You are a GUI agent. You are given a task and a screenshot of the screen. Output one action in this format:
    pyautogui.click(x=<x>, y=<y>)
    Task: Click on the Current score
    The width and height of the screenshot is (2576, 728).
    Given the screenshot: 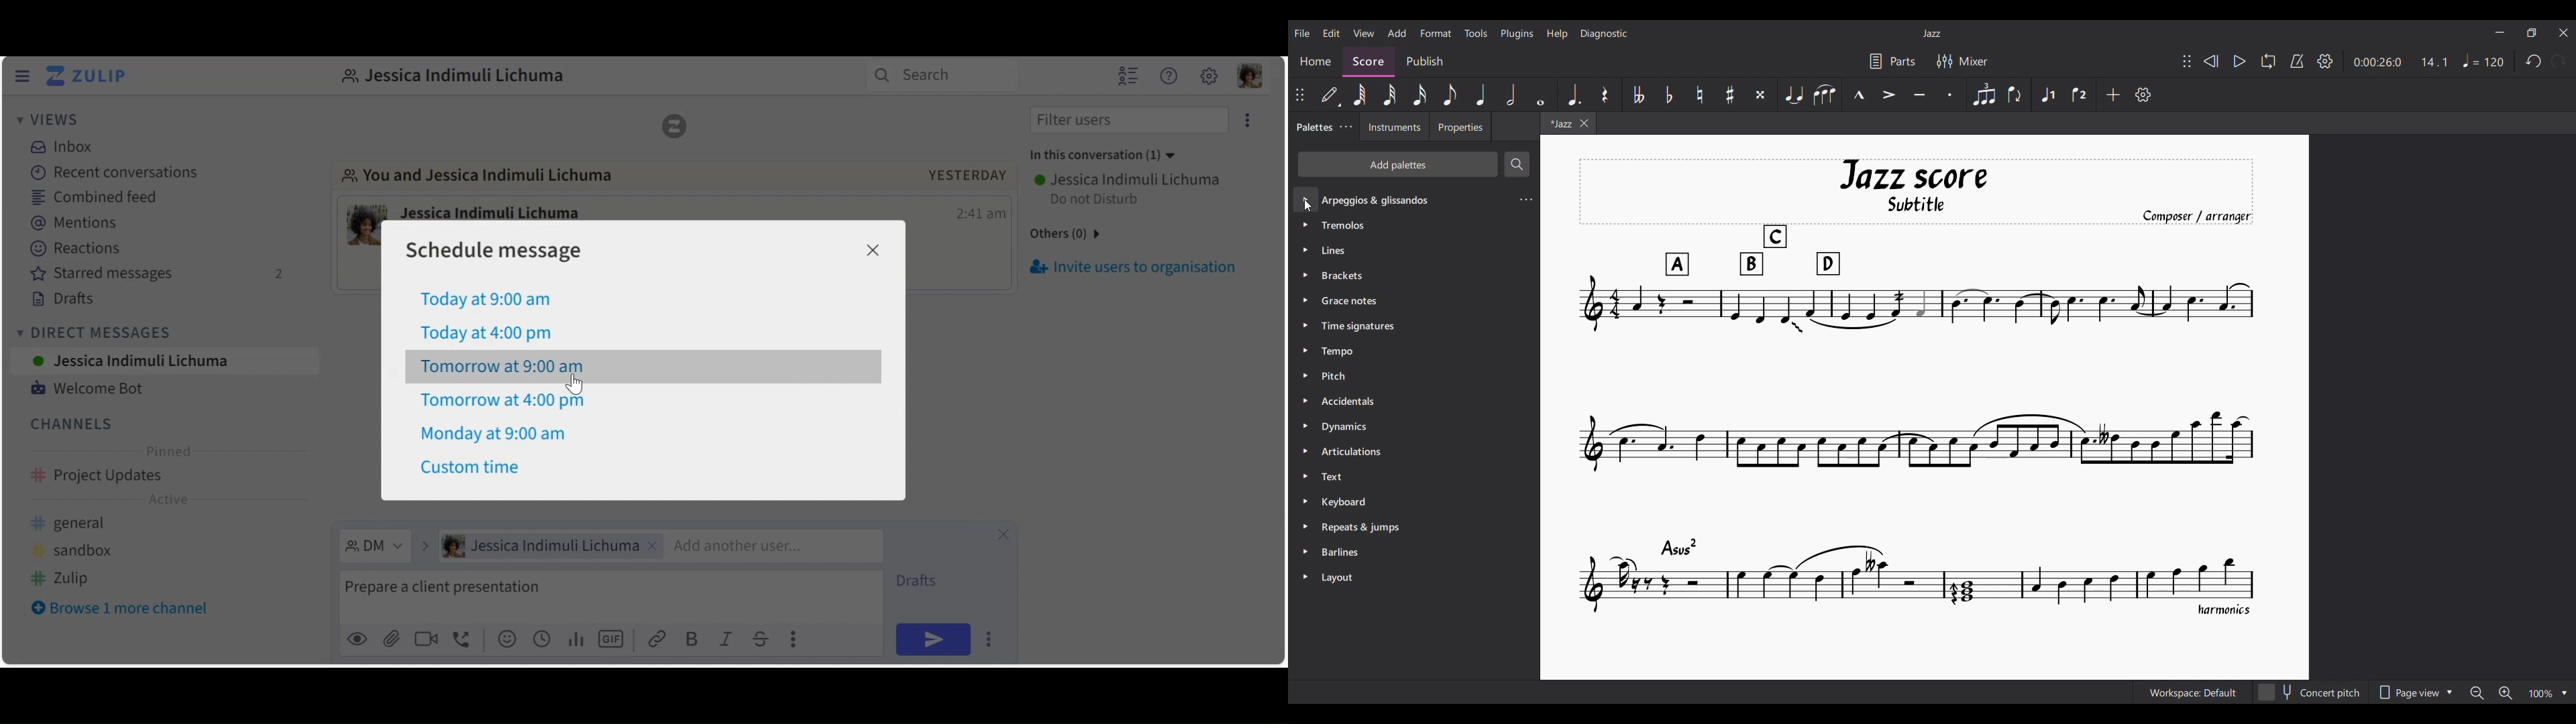 What is the action you would take?
    pyautogui.click(x=1917, y=388)
    